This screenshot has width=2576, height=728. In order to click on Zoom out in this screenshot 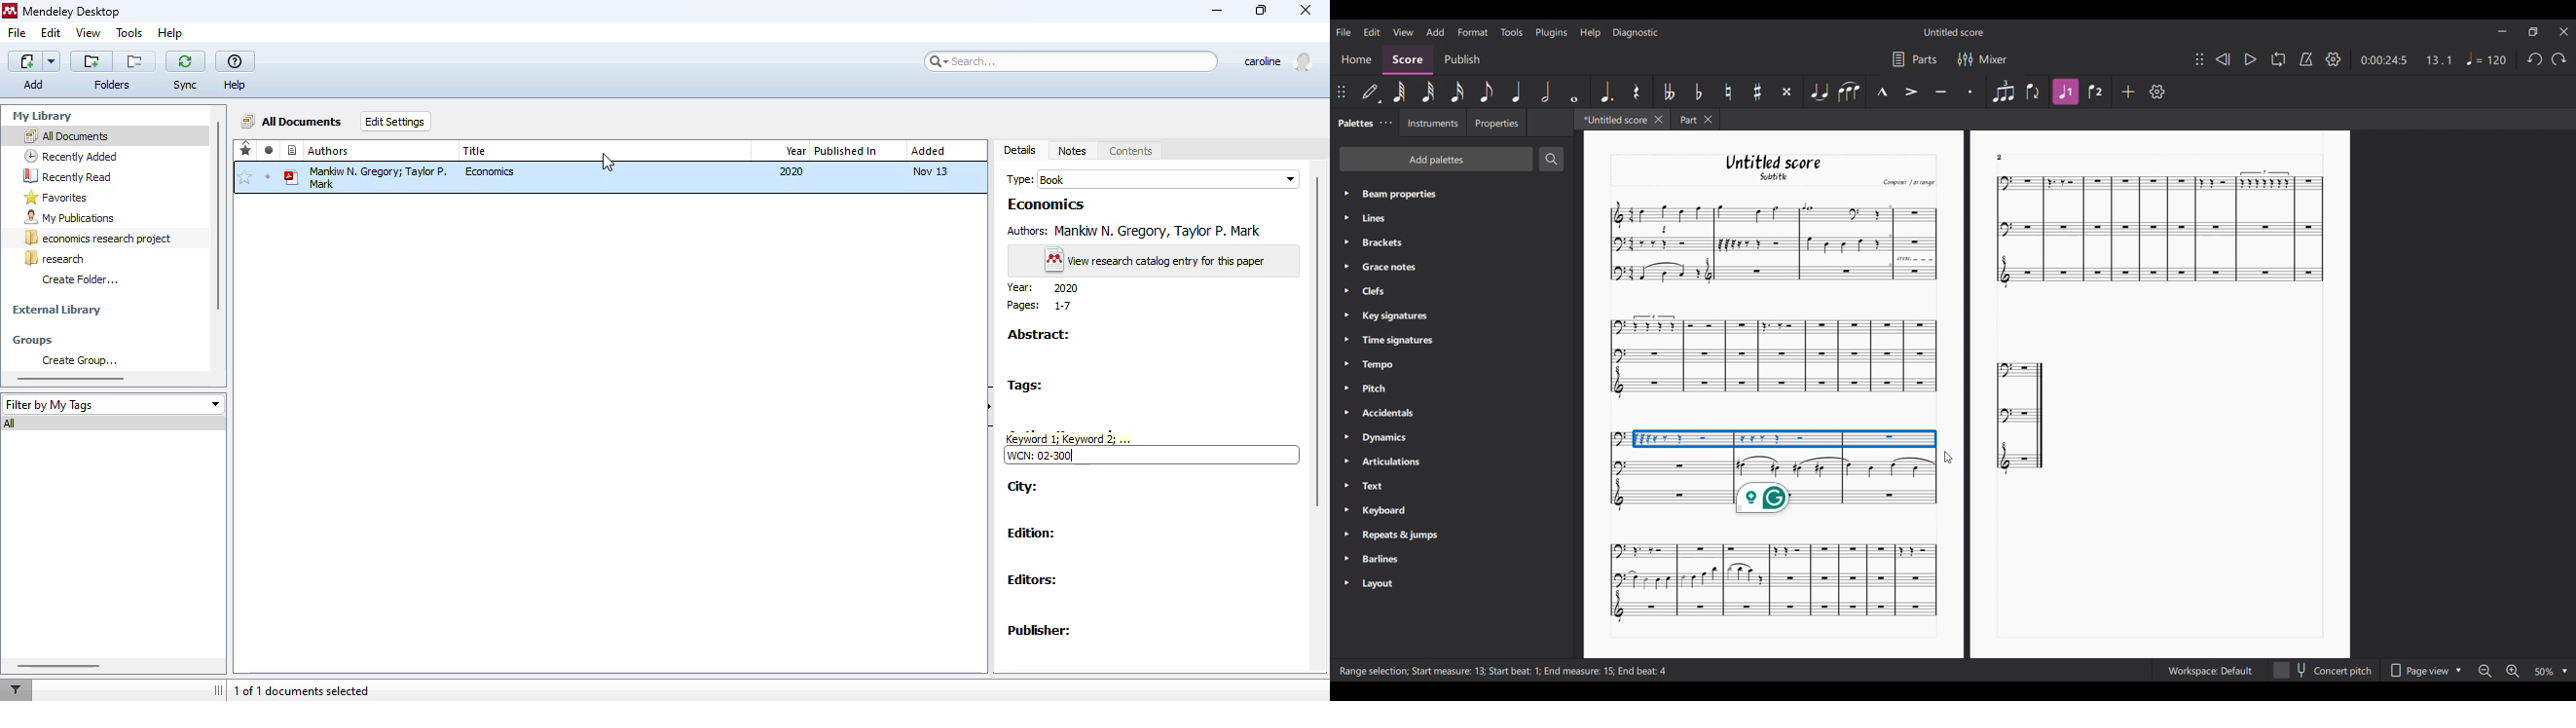, I will do `click(2483, 670)`.